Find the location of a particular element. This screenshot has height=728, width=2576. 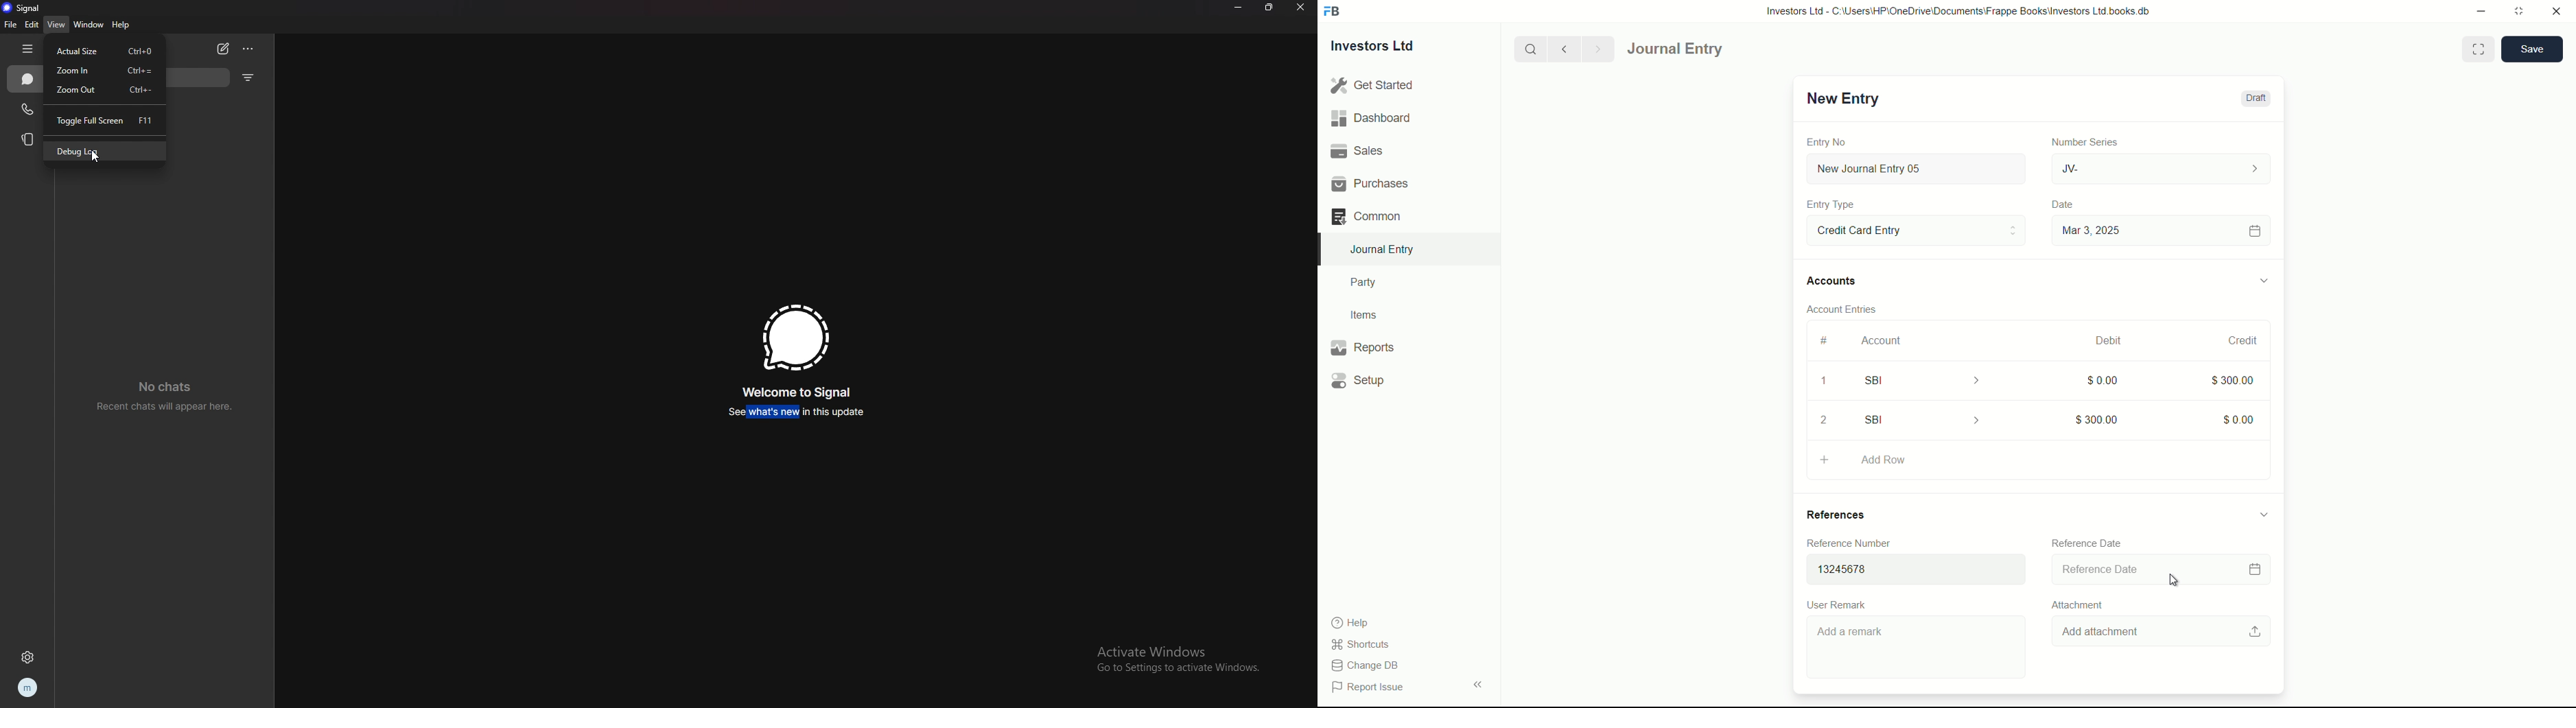

Add Row is located at coordinates (2035, 462).